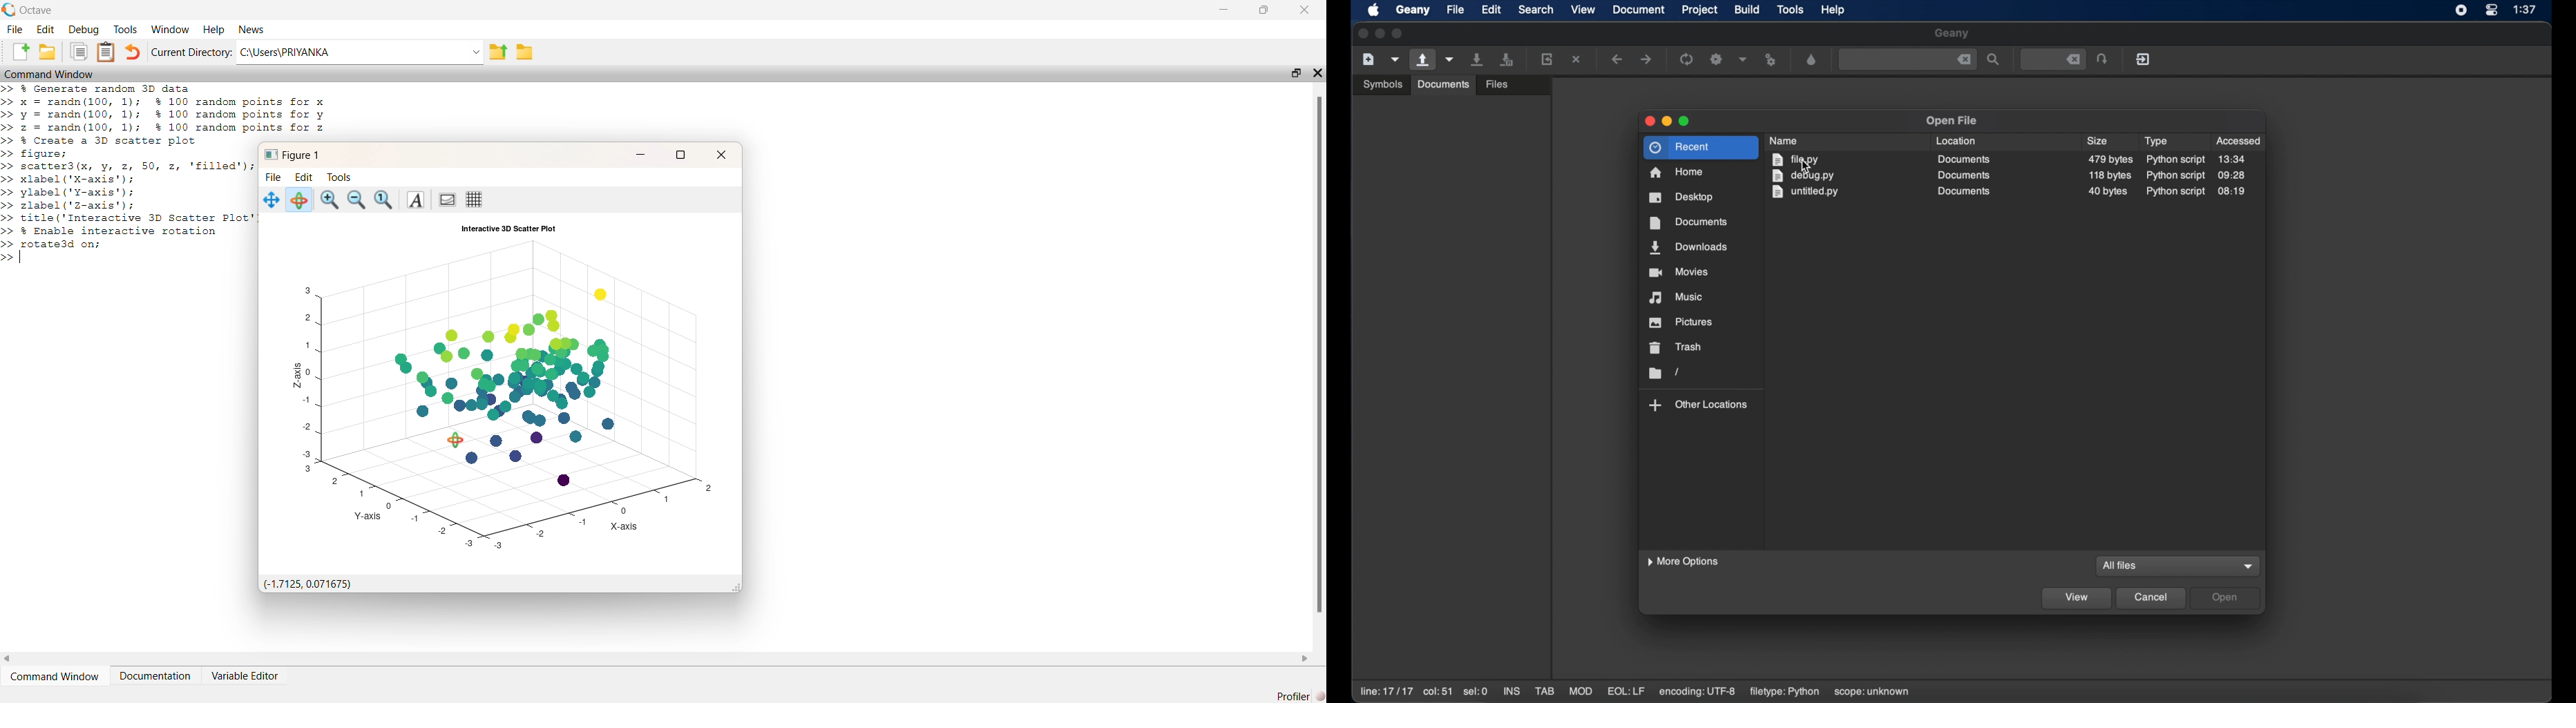 The width and height of the screenshot is (2576, 728). I want to click on documents, so click(1964, 175).